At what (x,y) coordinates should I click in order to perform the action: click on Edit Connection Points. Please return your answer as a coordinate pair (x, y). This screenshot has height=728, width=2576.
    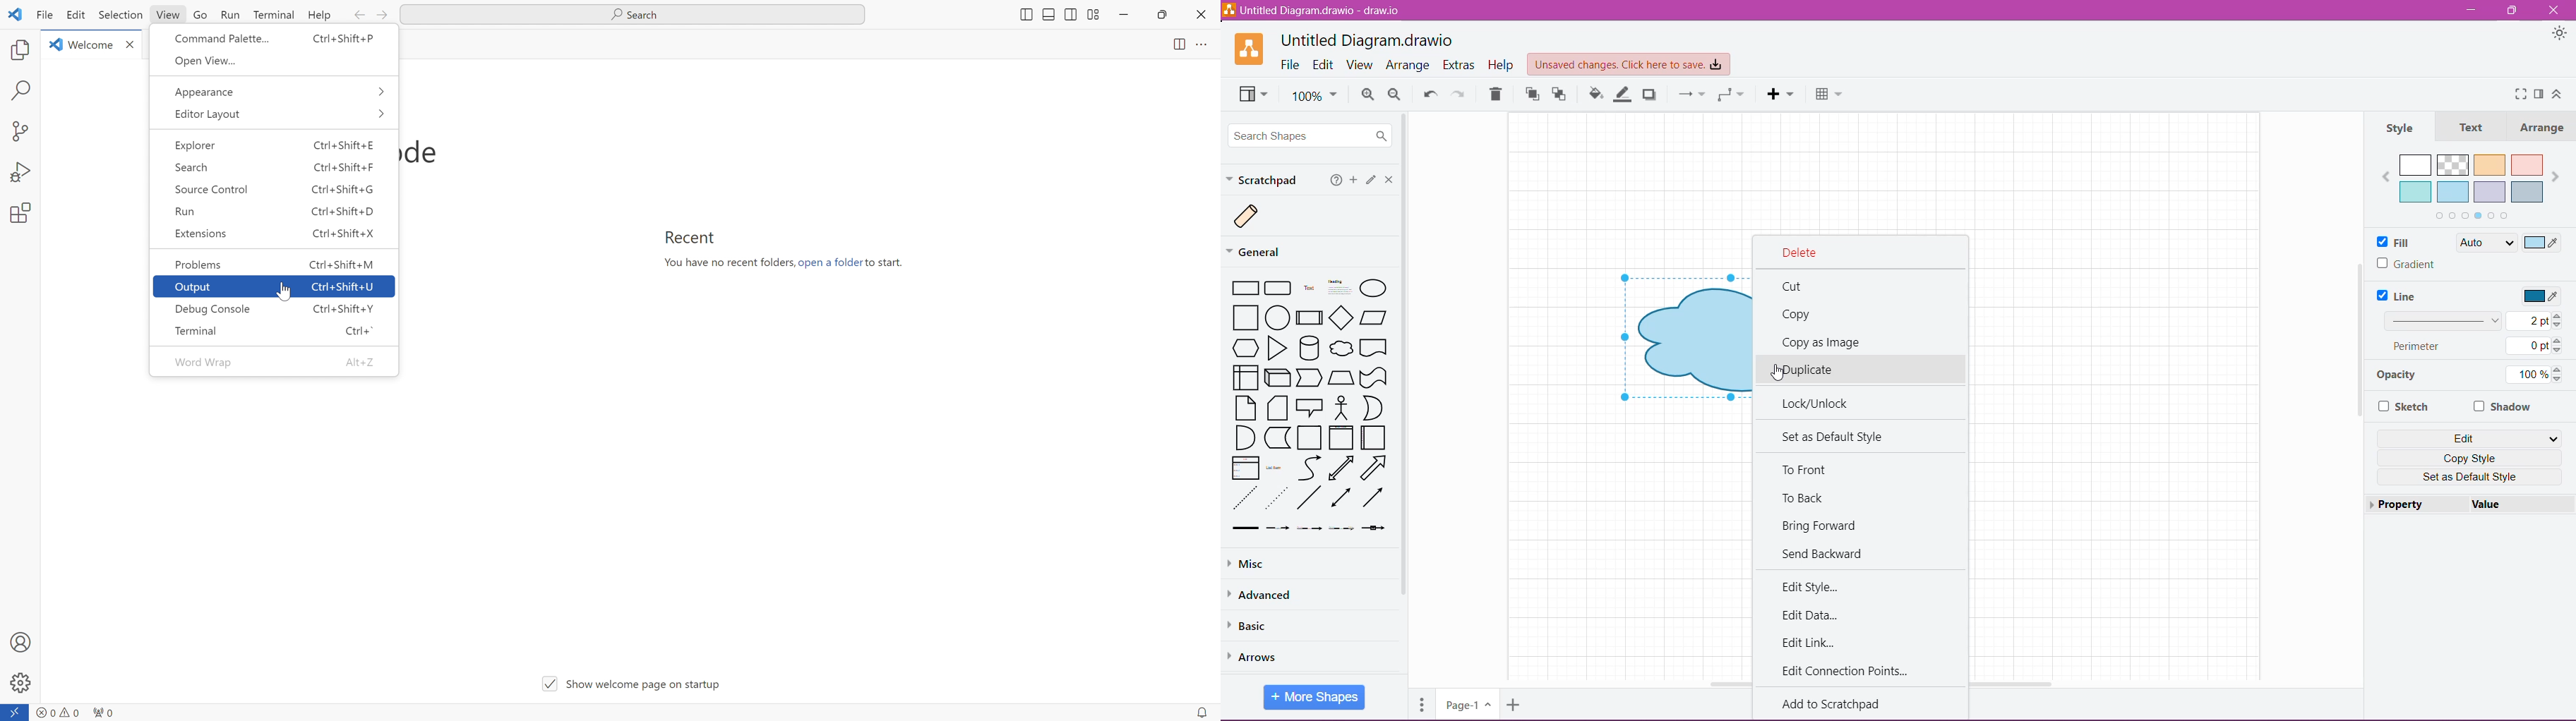
    Looking at the image, I should click on (1850, 670).